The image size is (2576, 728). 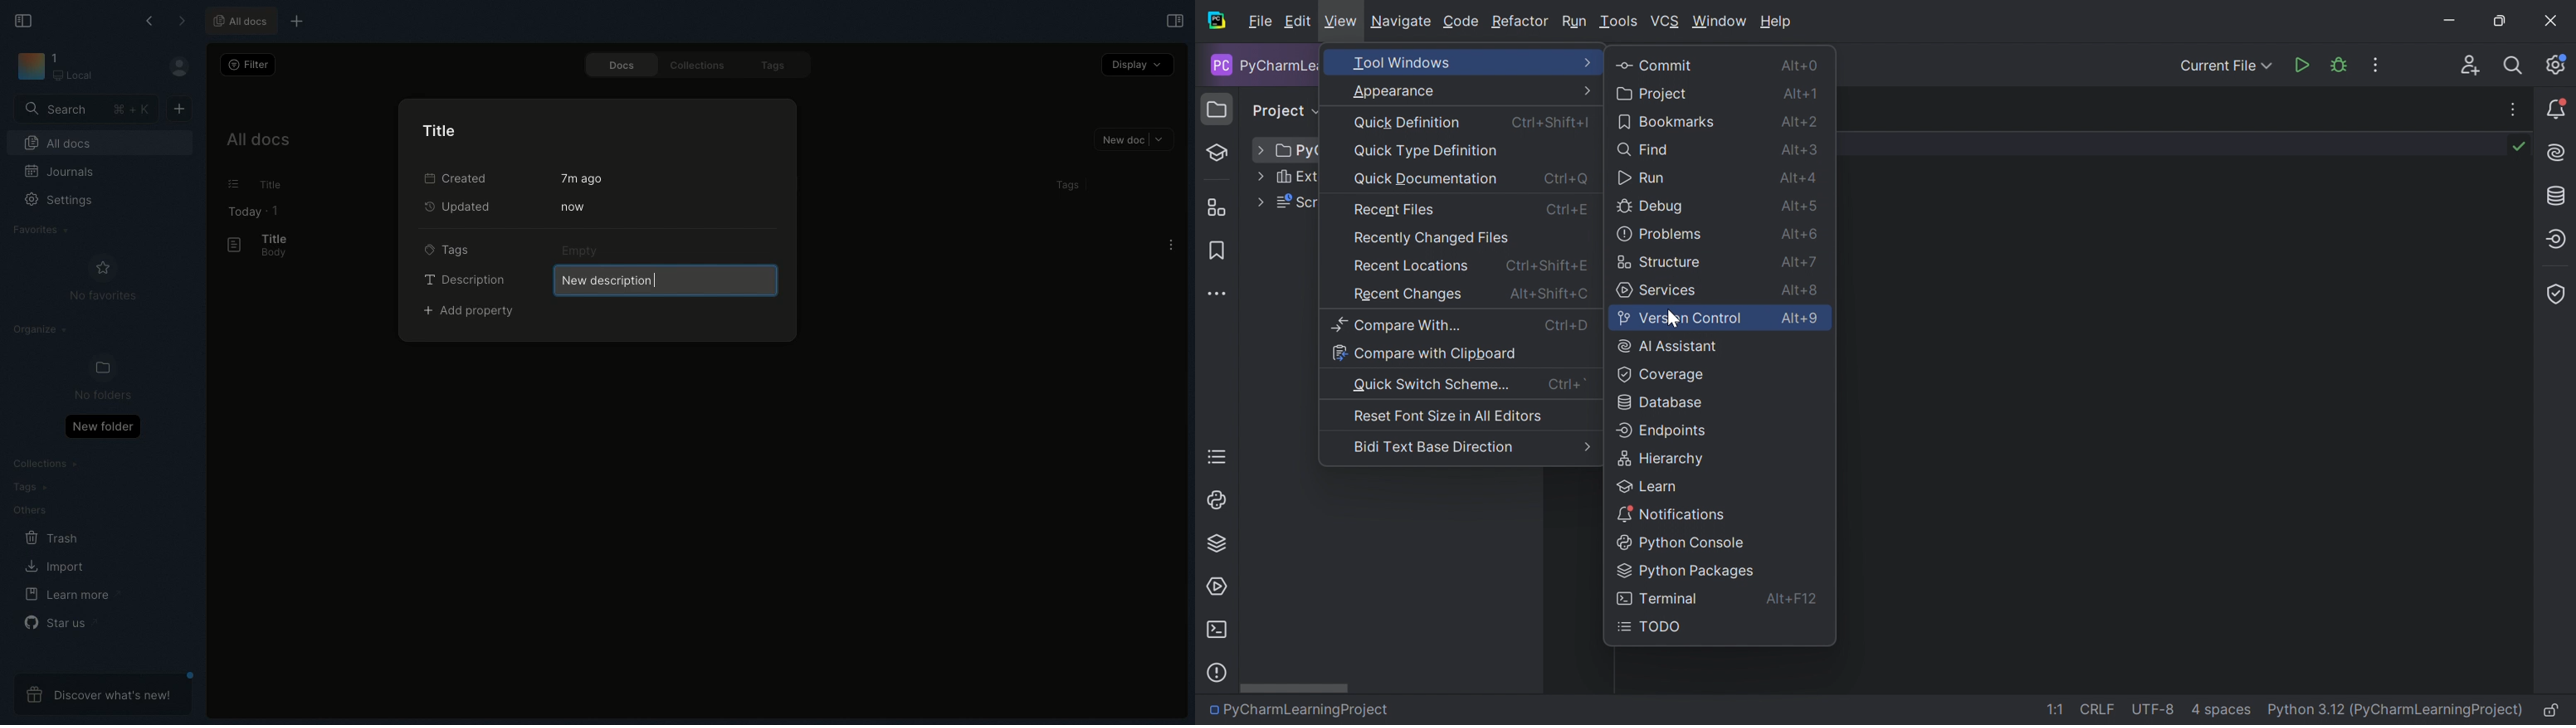 I want to click on Tools, so click(x=1619, y=23).